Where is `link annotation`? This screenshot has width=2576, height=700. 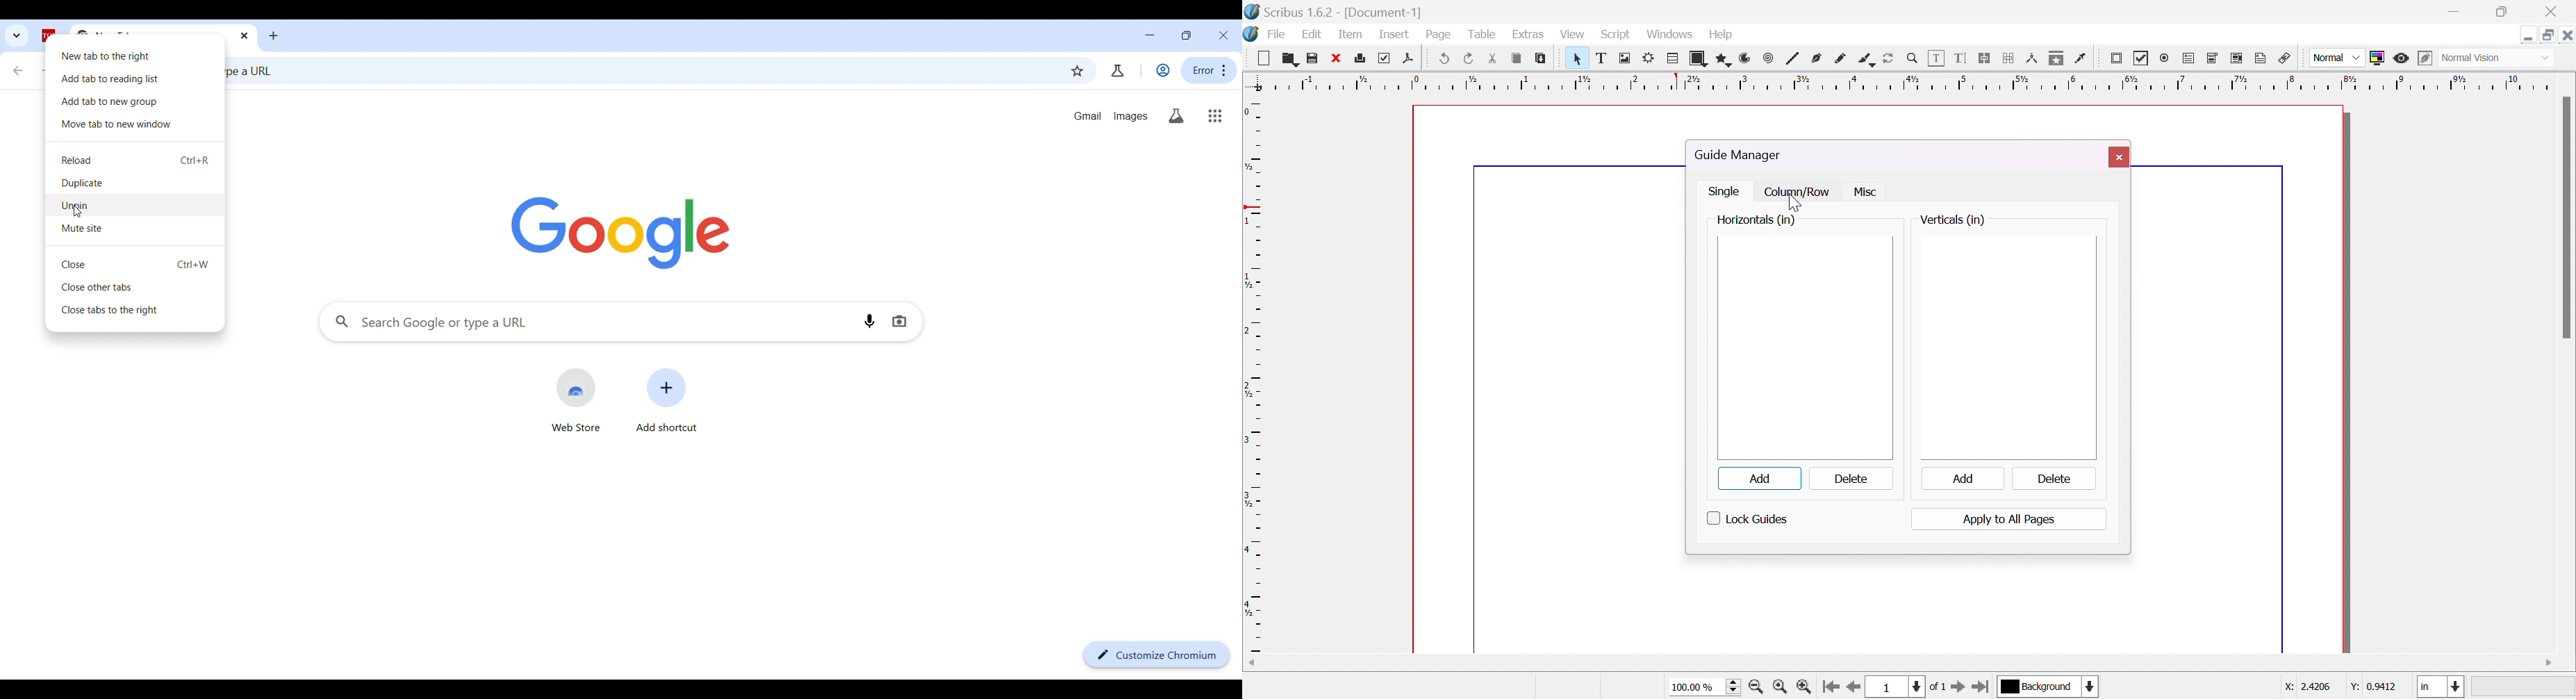
link annotation is located at coordinates (2287, 59).